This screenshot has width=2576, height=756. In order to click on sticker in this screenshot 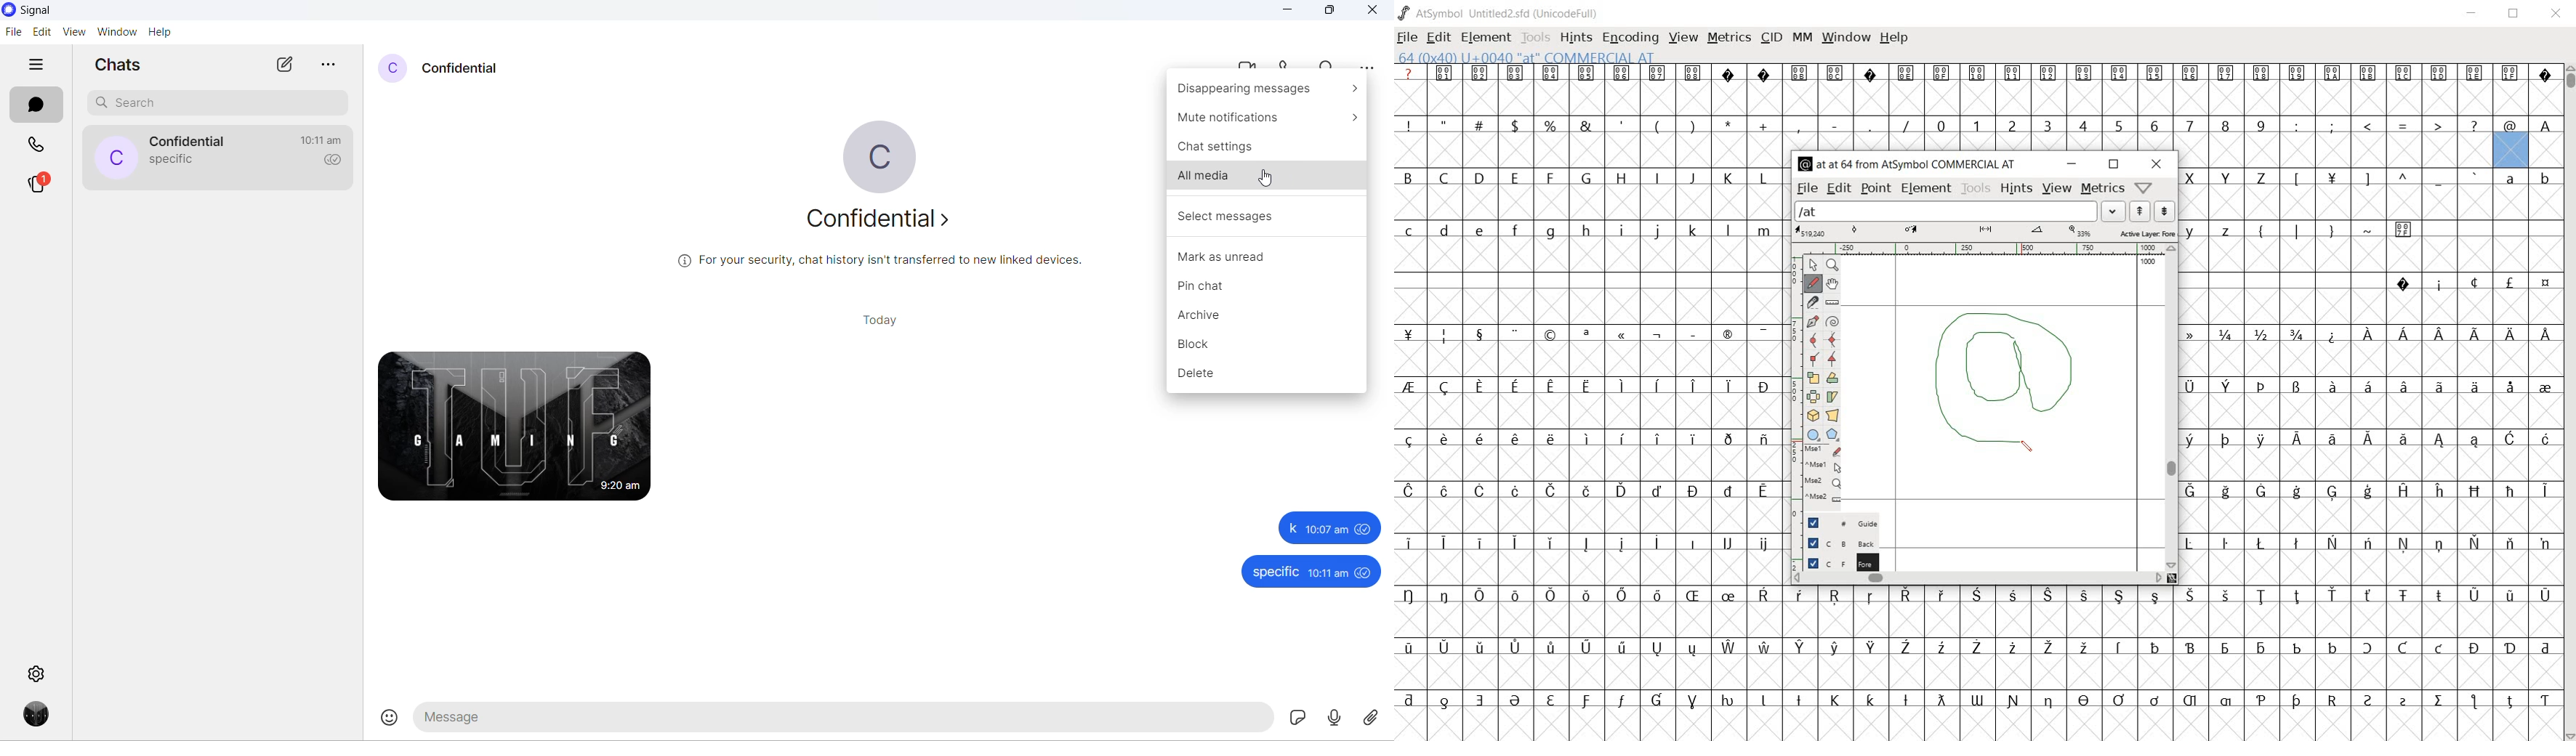, I will do `click(1296, 719)`.